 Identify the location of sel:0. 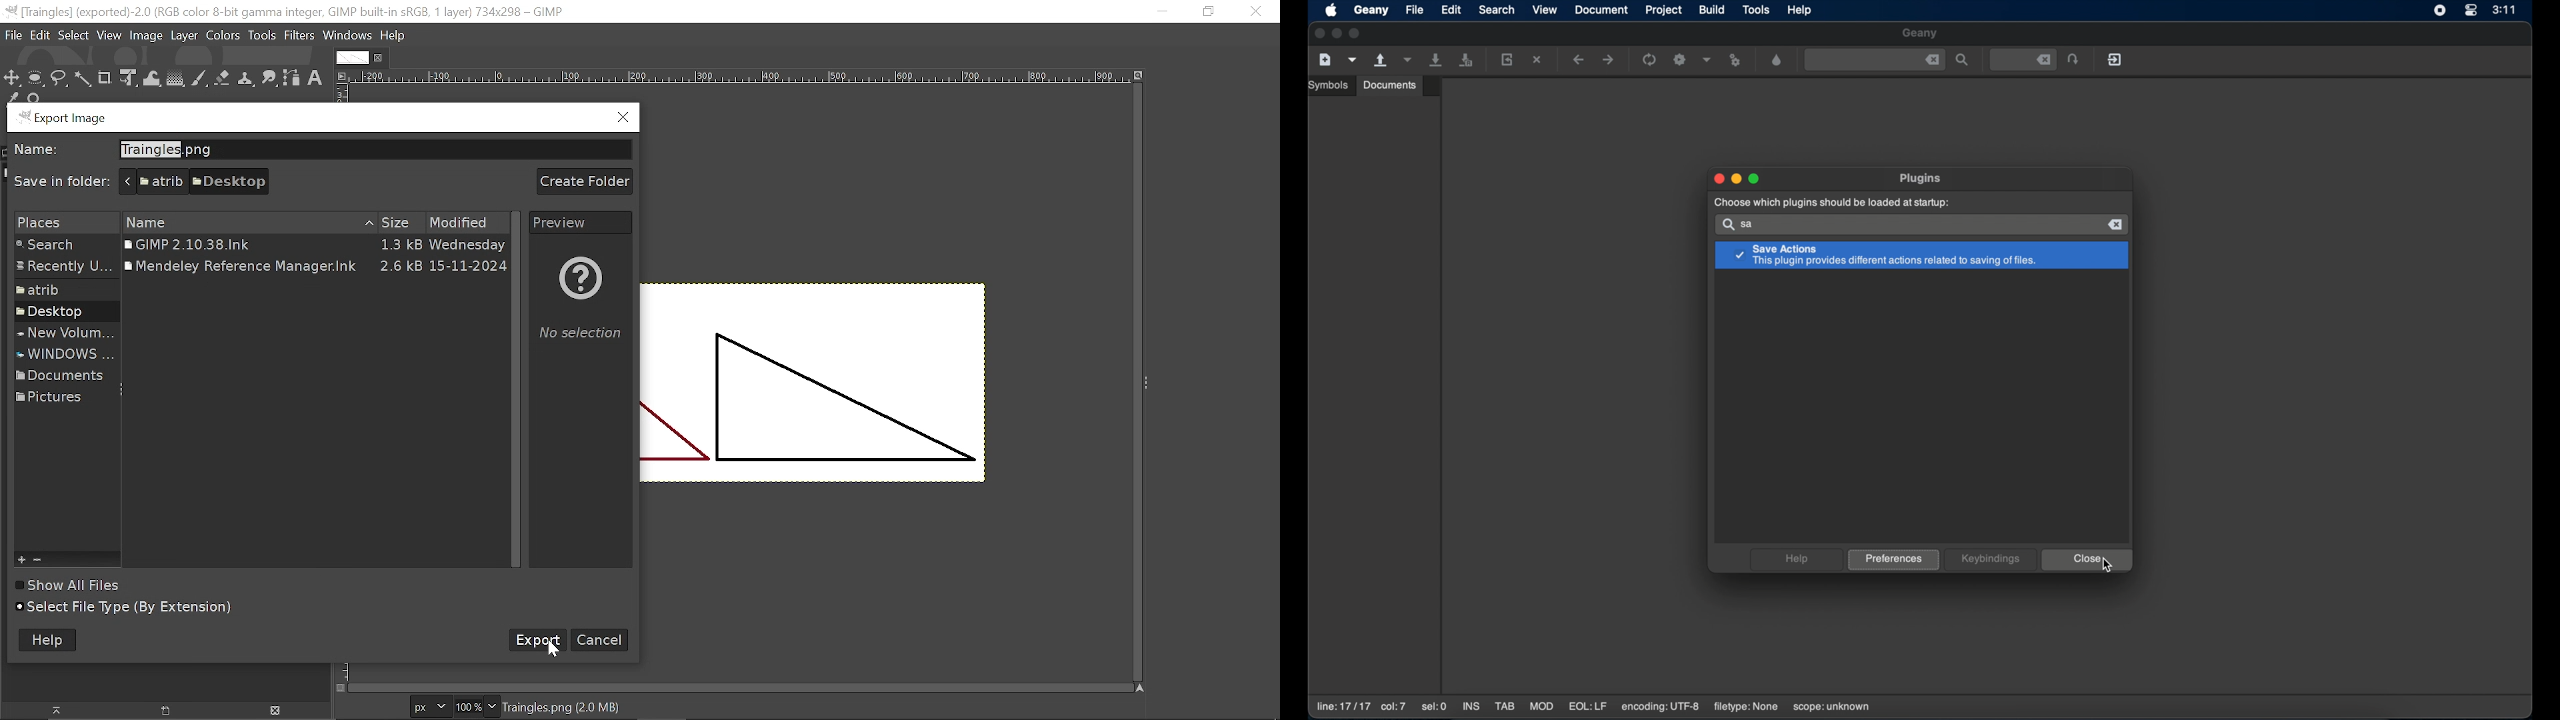
(1435, 707).